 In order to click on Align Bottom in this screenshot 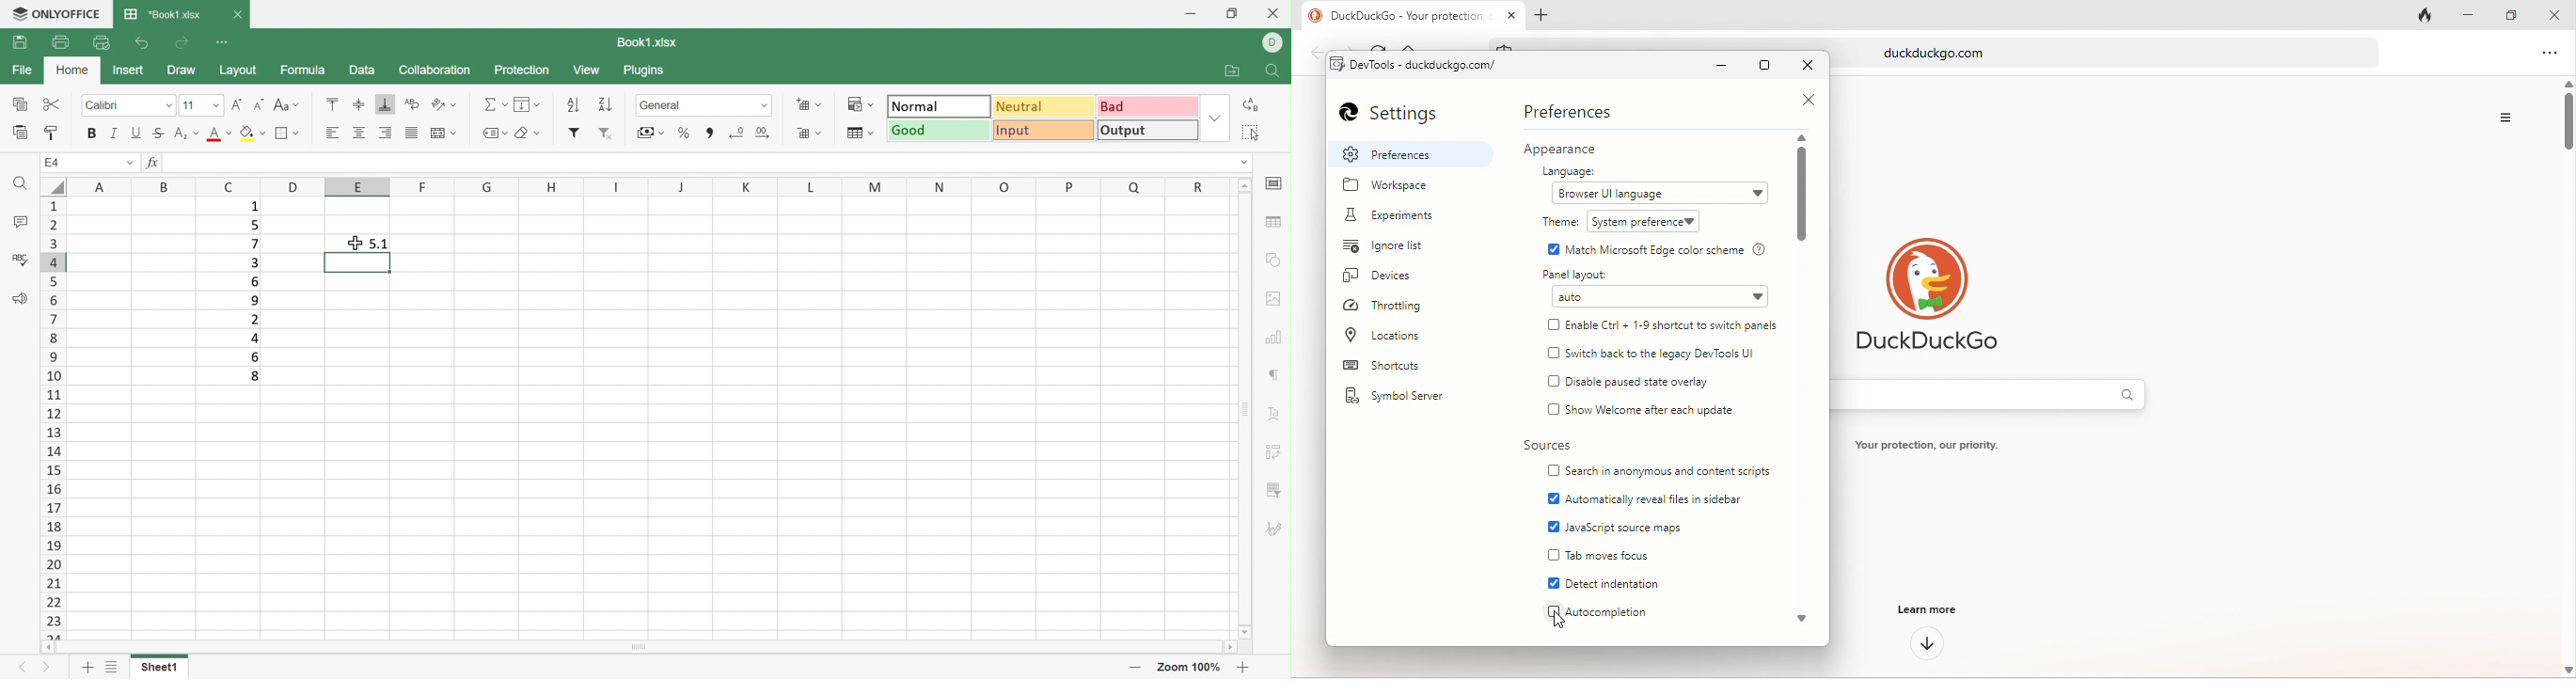, I will do `click(387, 107)`.